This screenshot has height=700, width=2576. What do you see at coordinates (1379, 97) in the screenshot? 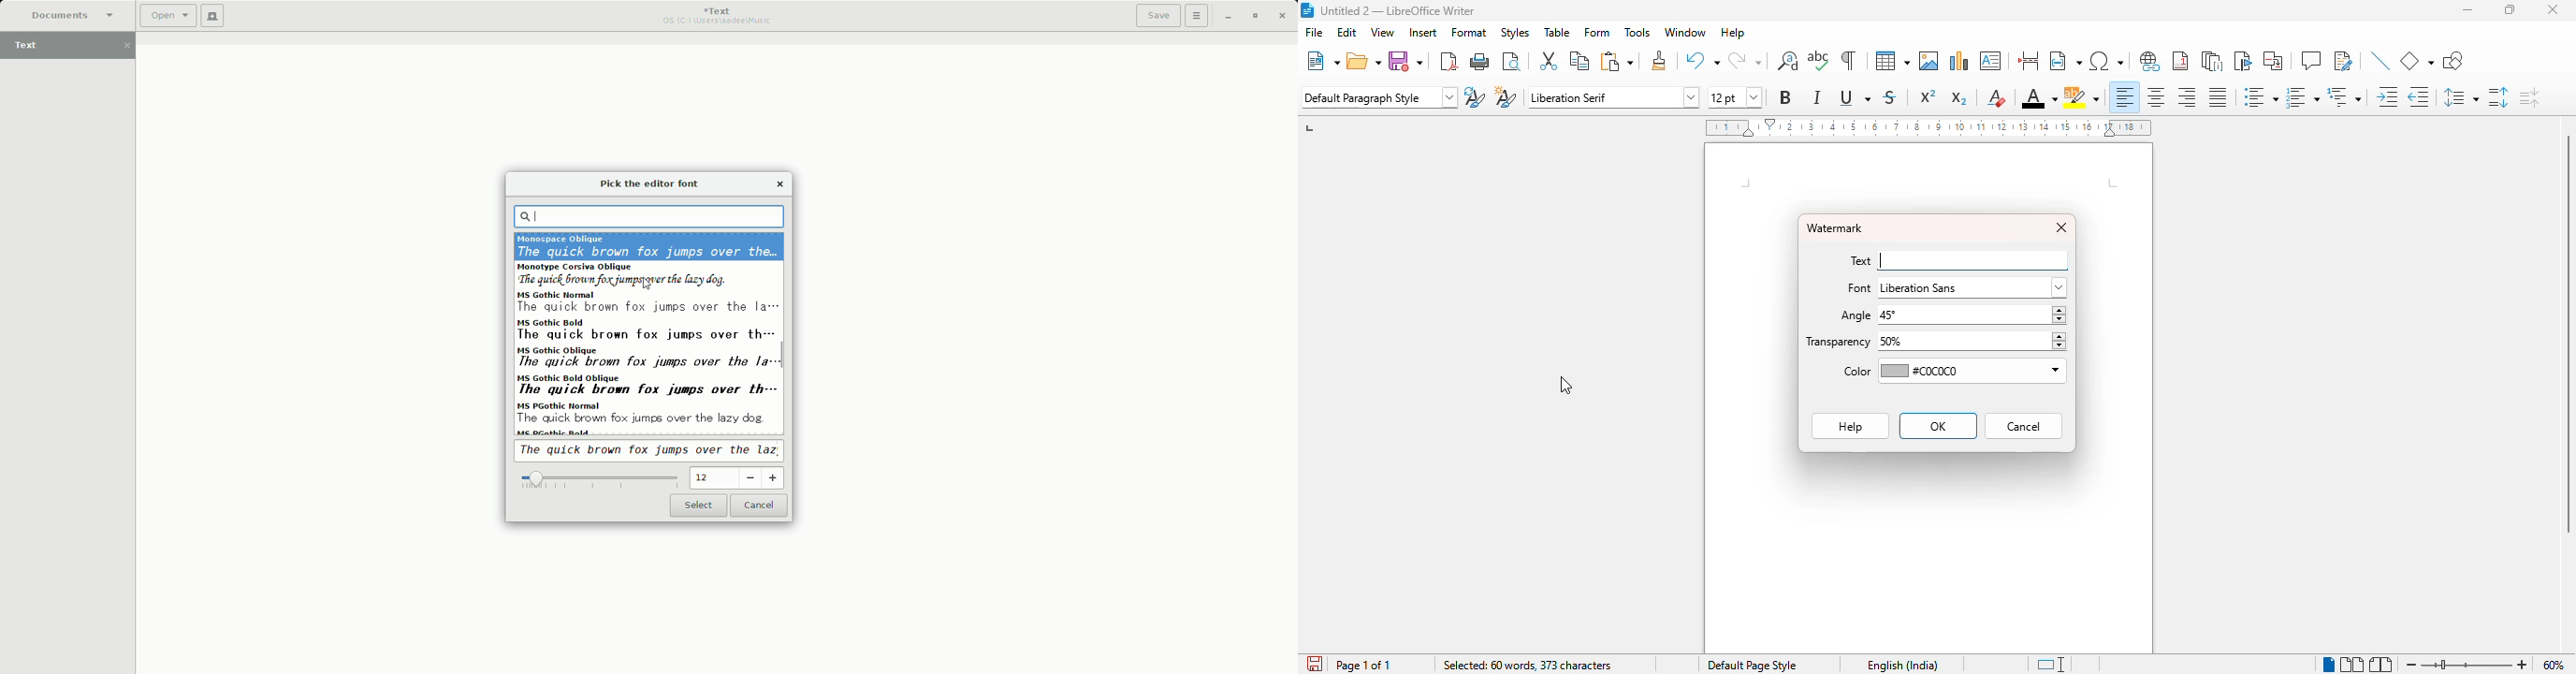
I see `set paragraph style` at bounding box center [1379, 97].